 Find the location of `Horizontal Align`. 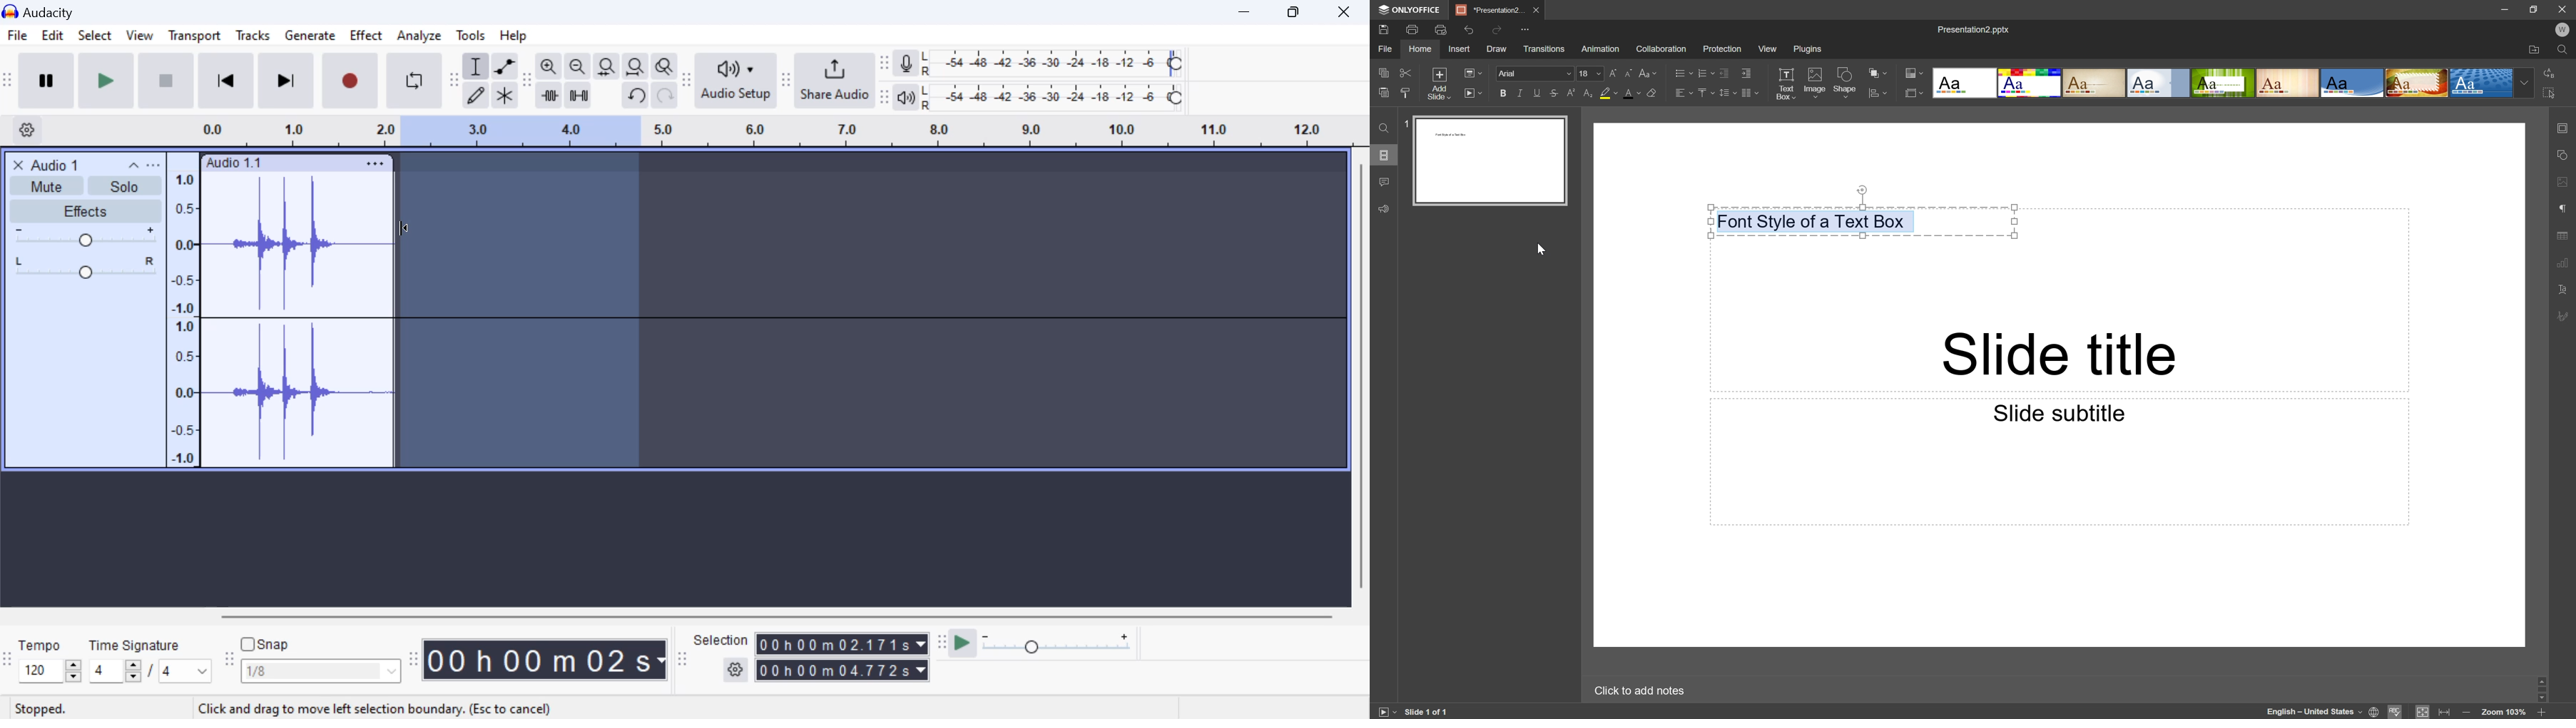

Horizontal Align is located at coordinates (1684, 92).